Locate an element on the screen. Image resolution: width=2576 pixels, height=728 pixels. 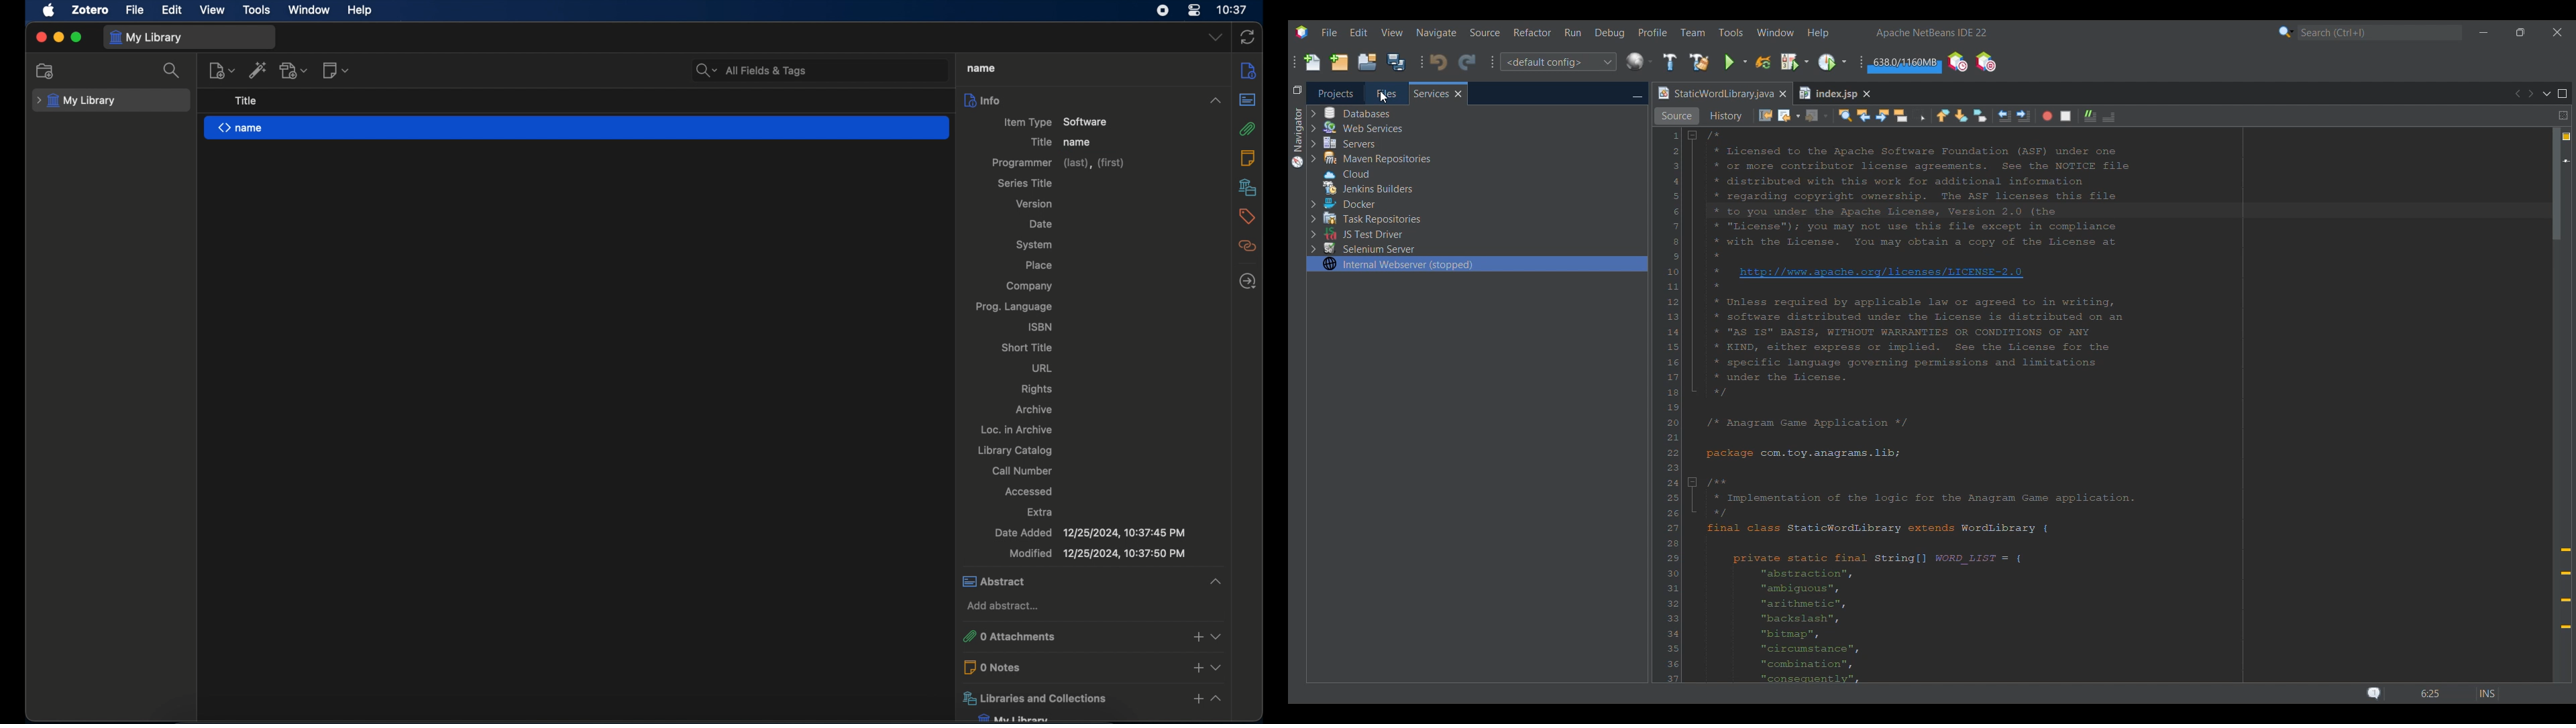
late is located at coordinates (1248, 282).